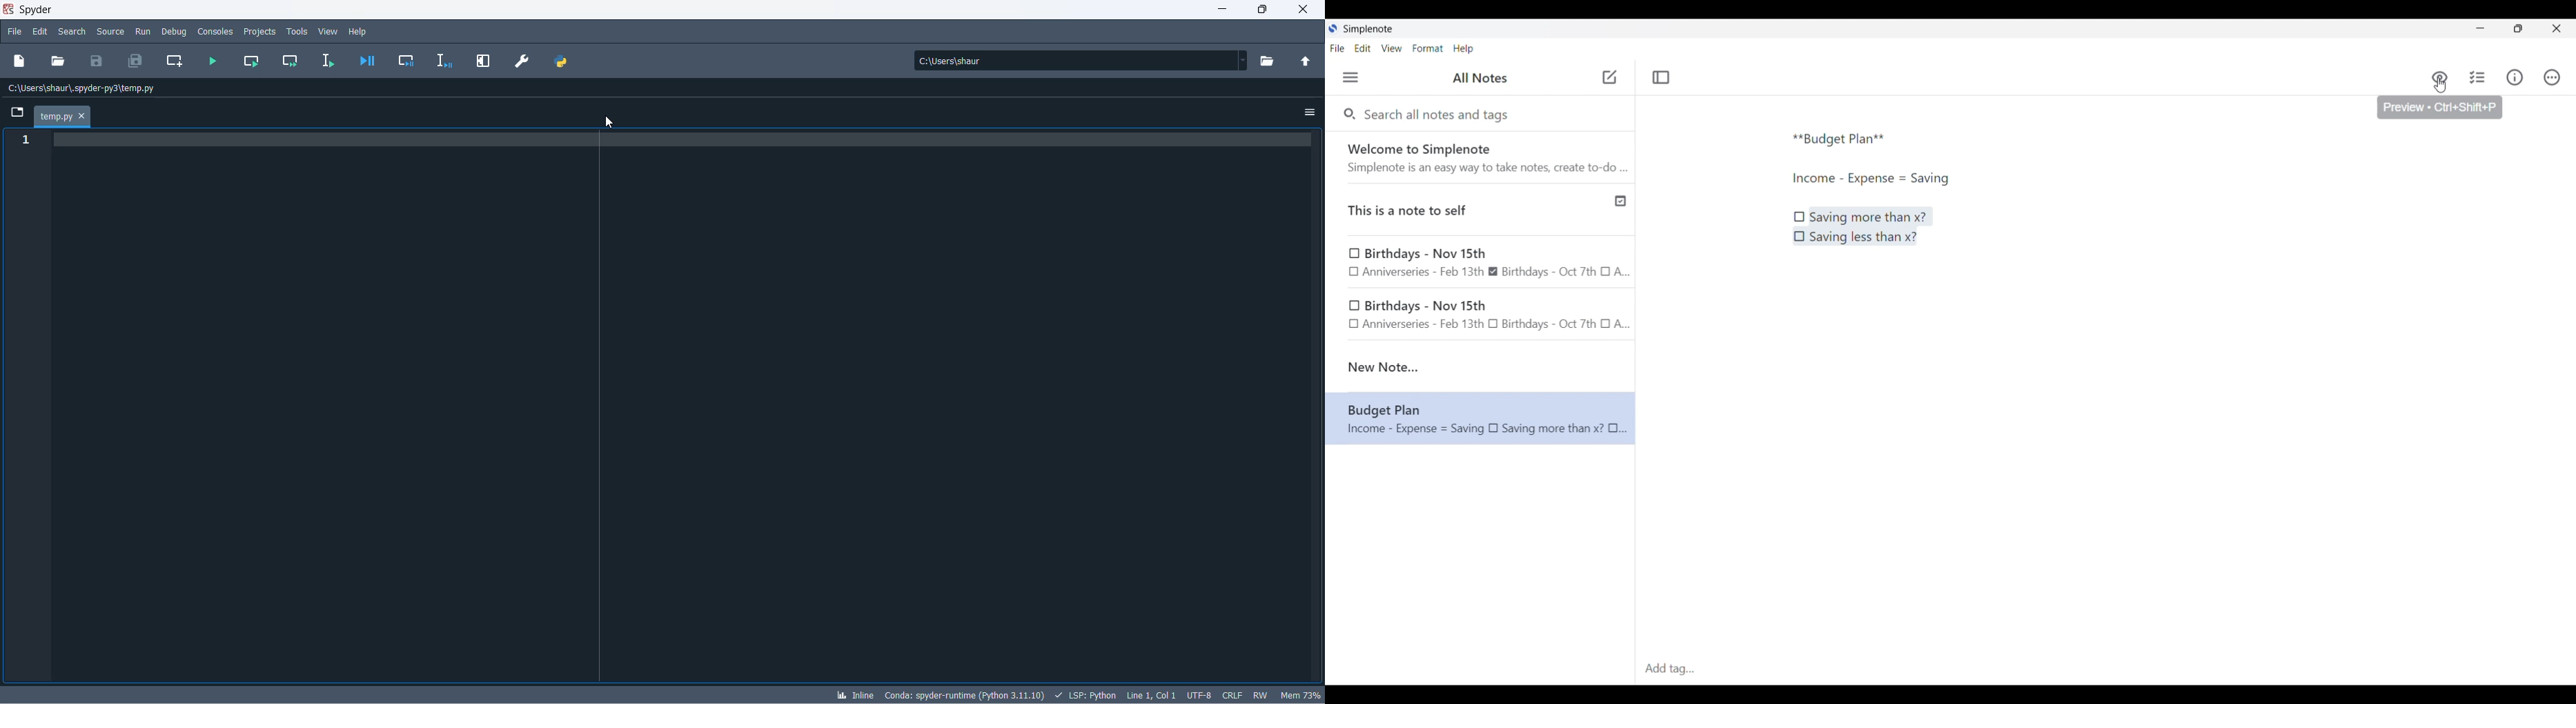  What do you see at coordinates (1661, 78) in the screenshot?
I see `Toggle focus mode` at bounding box center [1661, 78].